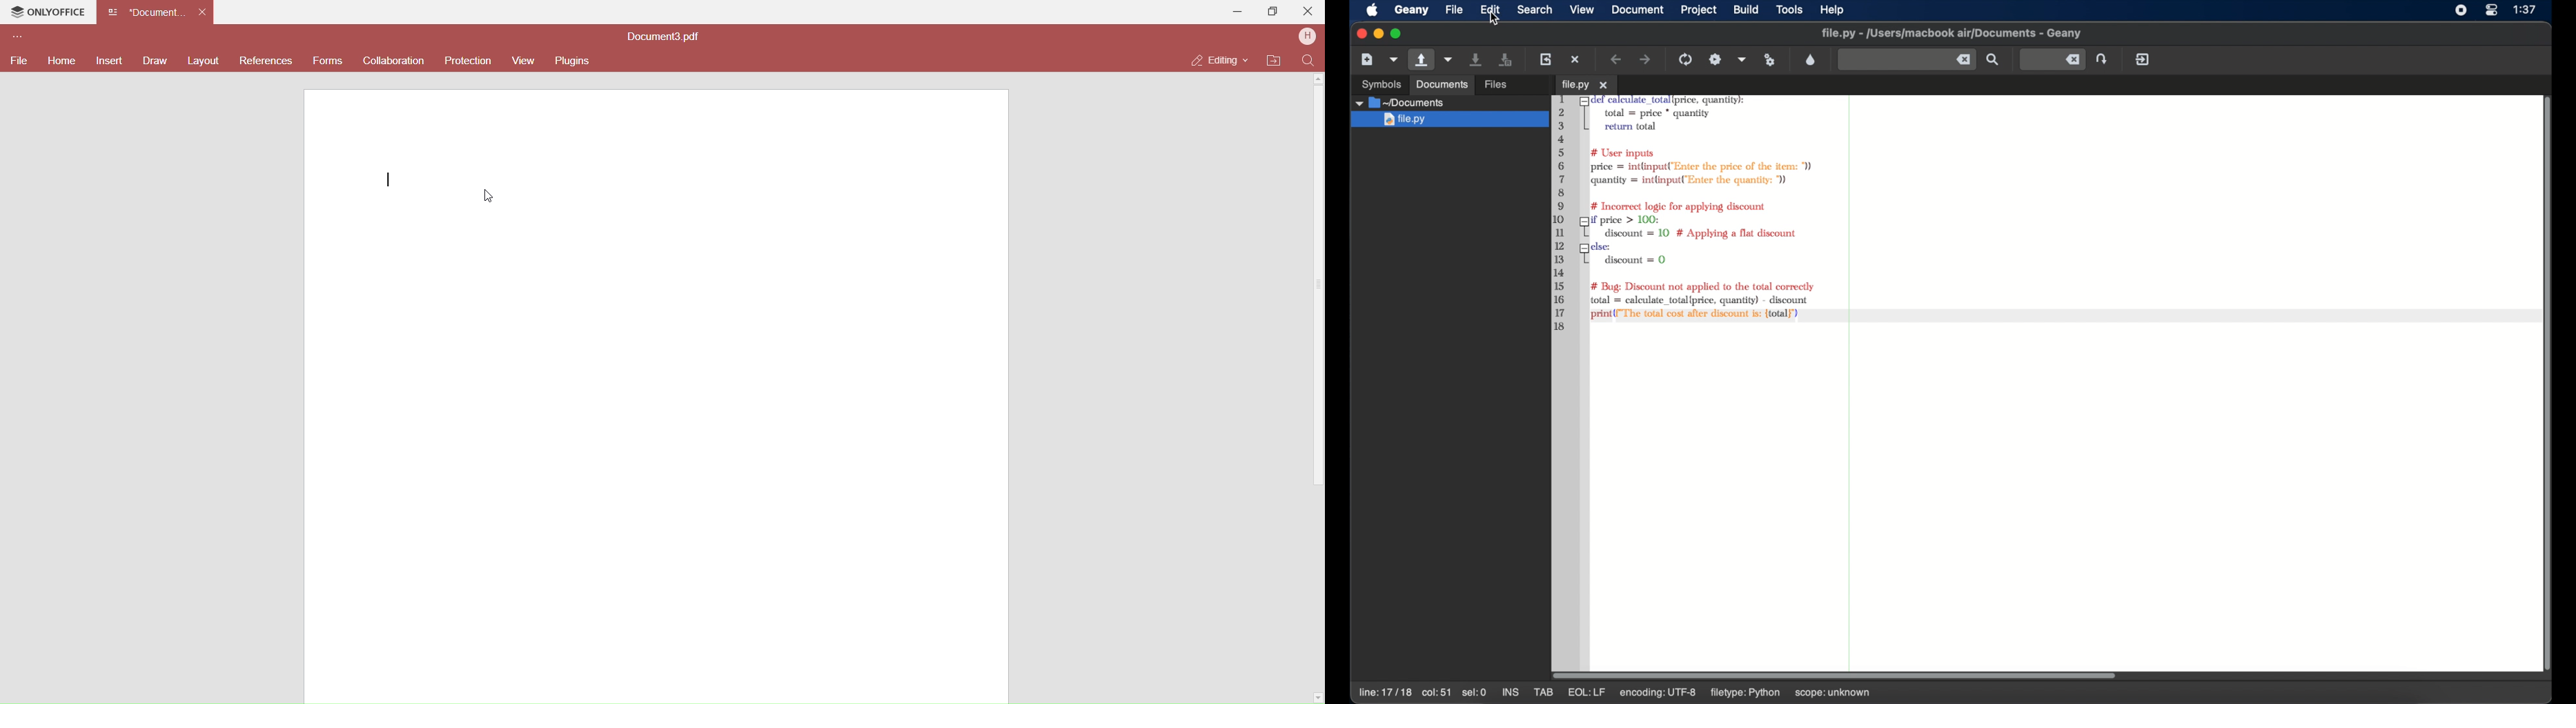  Describe the element at coordinates (1309, 10) in the screenshot. I see `Close` at that location.